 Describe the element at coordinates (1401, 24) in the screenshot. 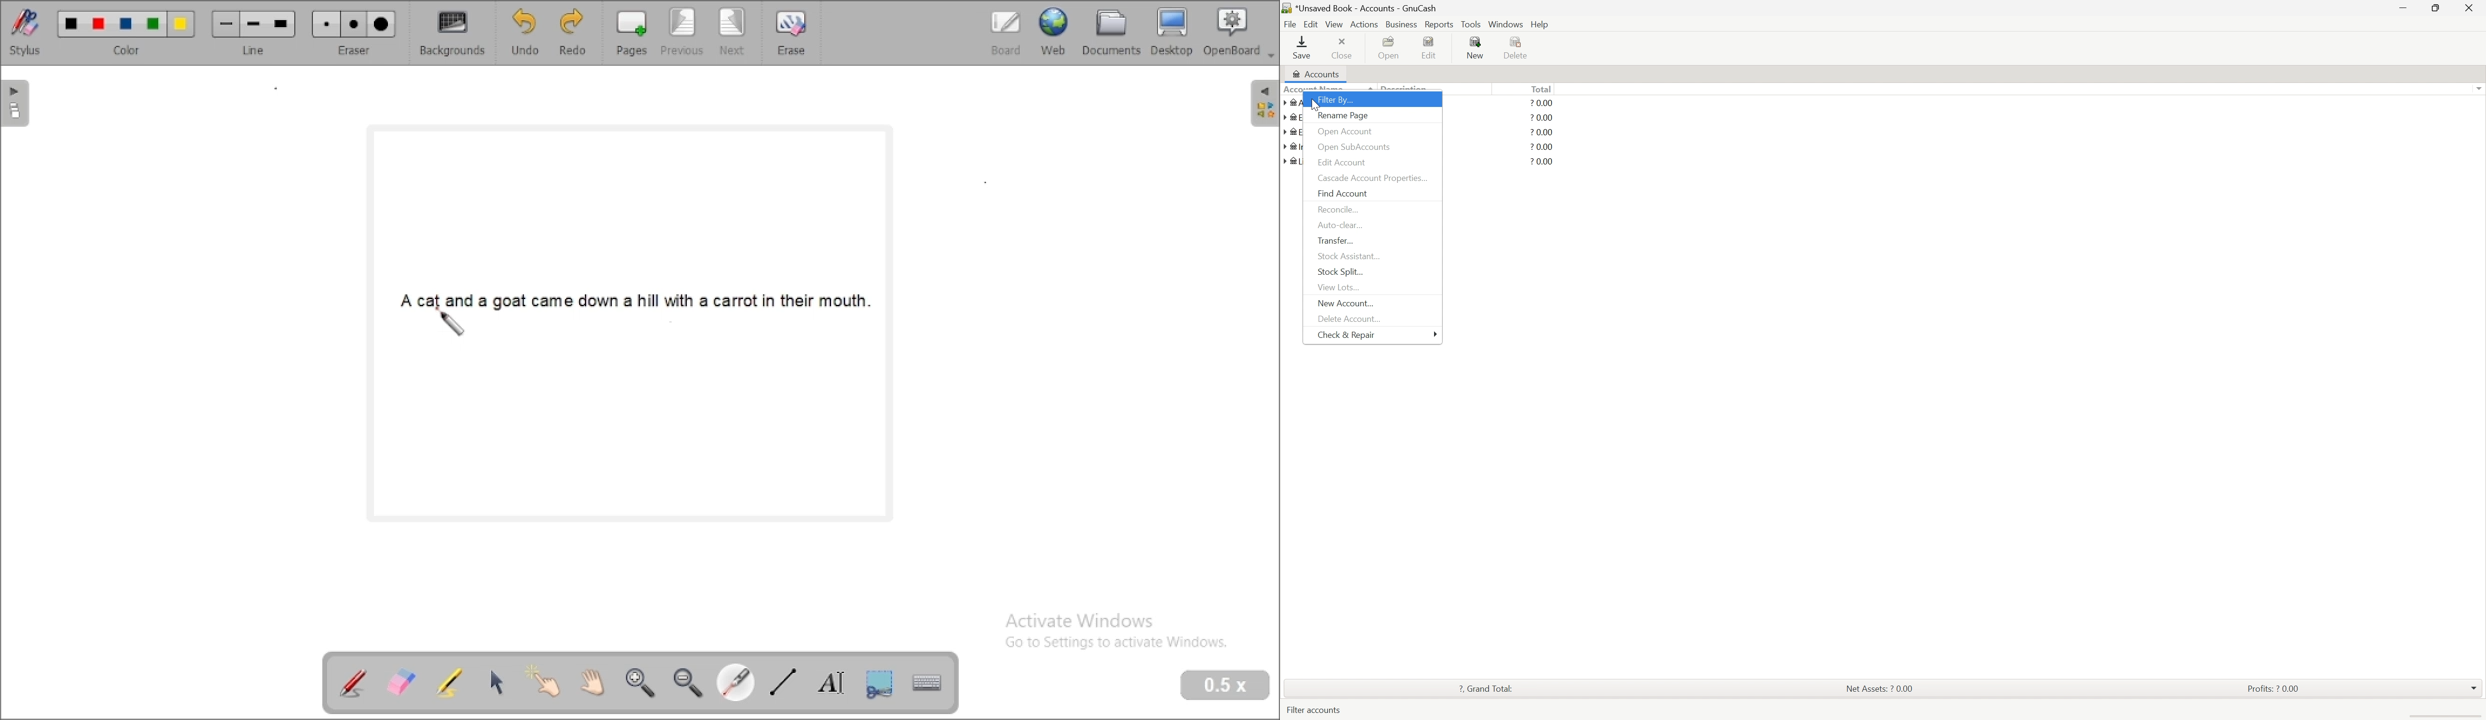

I see `Business` at that location.